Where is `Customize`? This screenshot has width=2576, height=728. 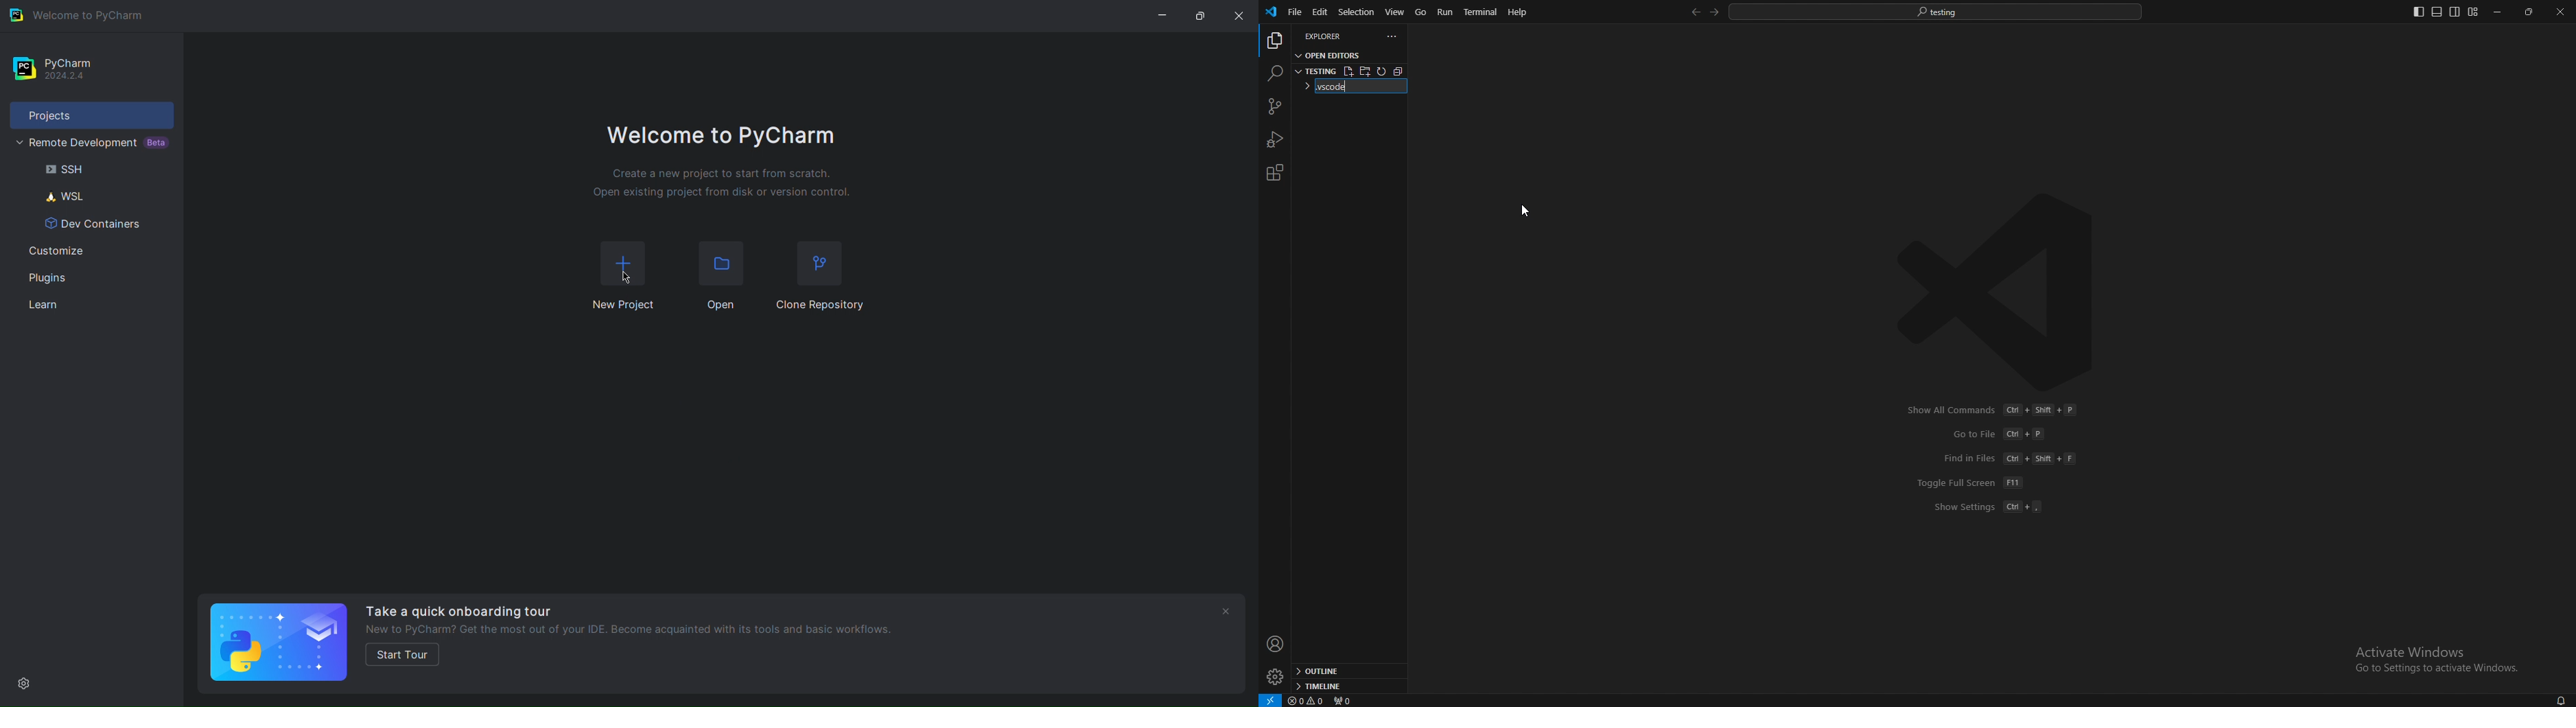
Customize is located at coordinates (90, 252).